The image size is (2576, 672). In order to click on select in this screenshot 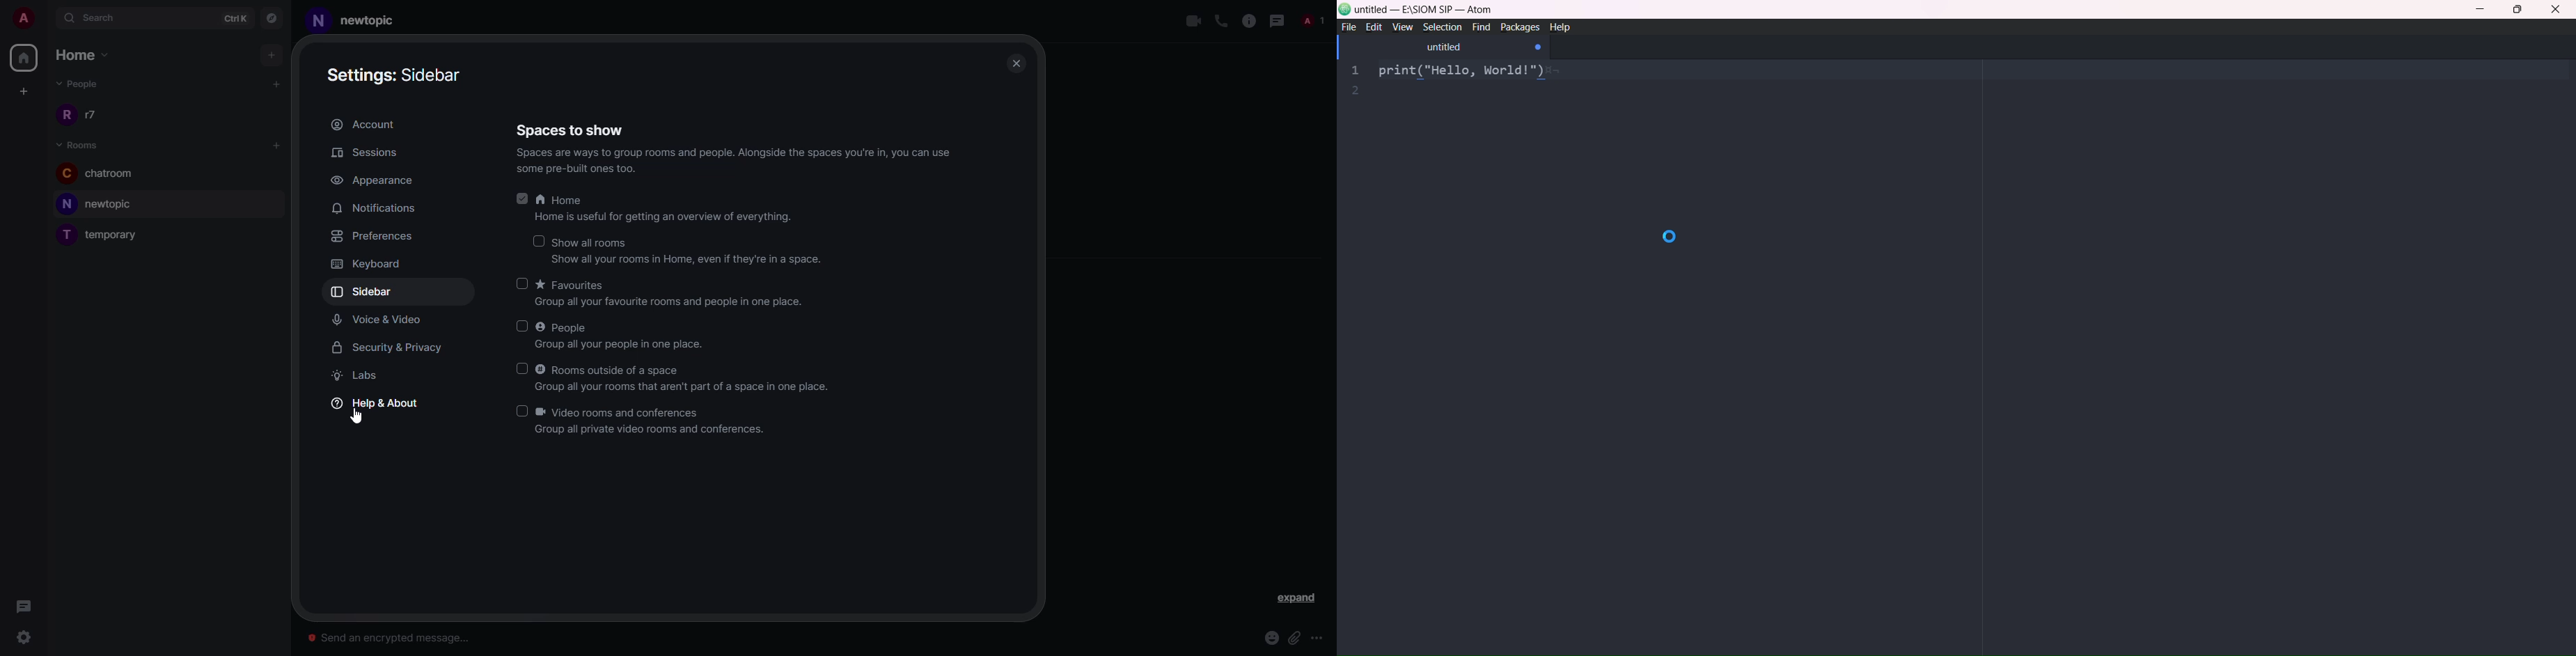, I will do `click(518, 411)`.